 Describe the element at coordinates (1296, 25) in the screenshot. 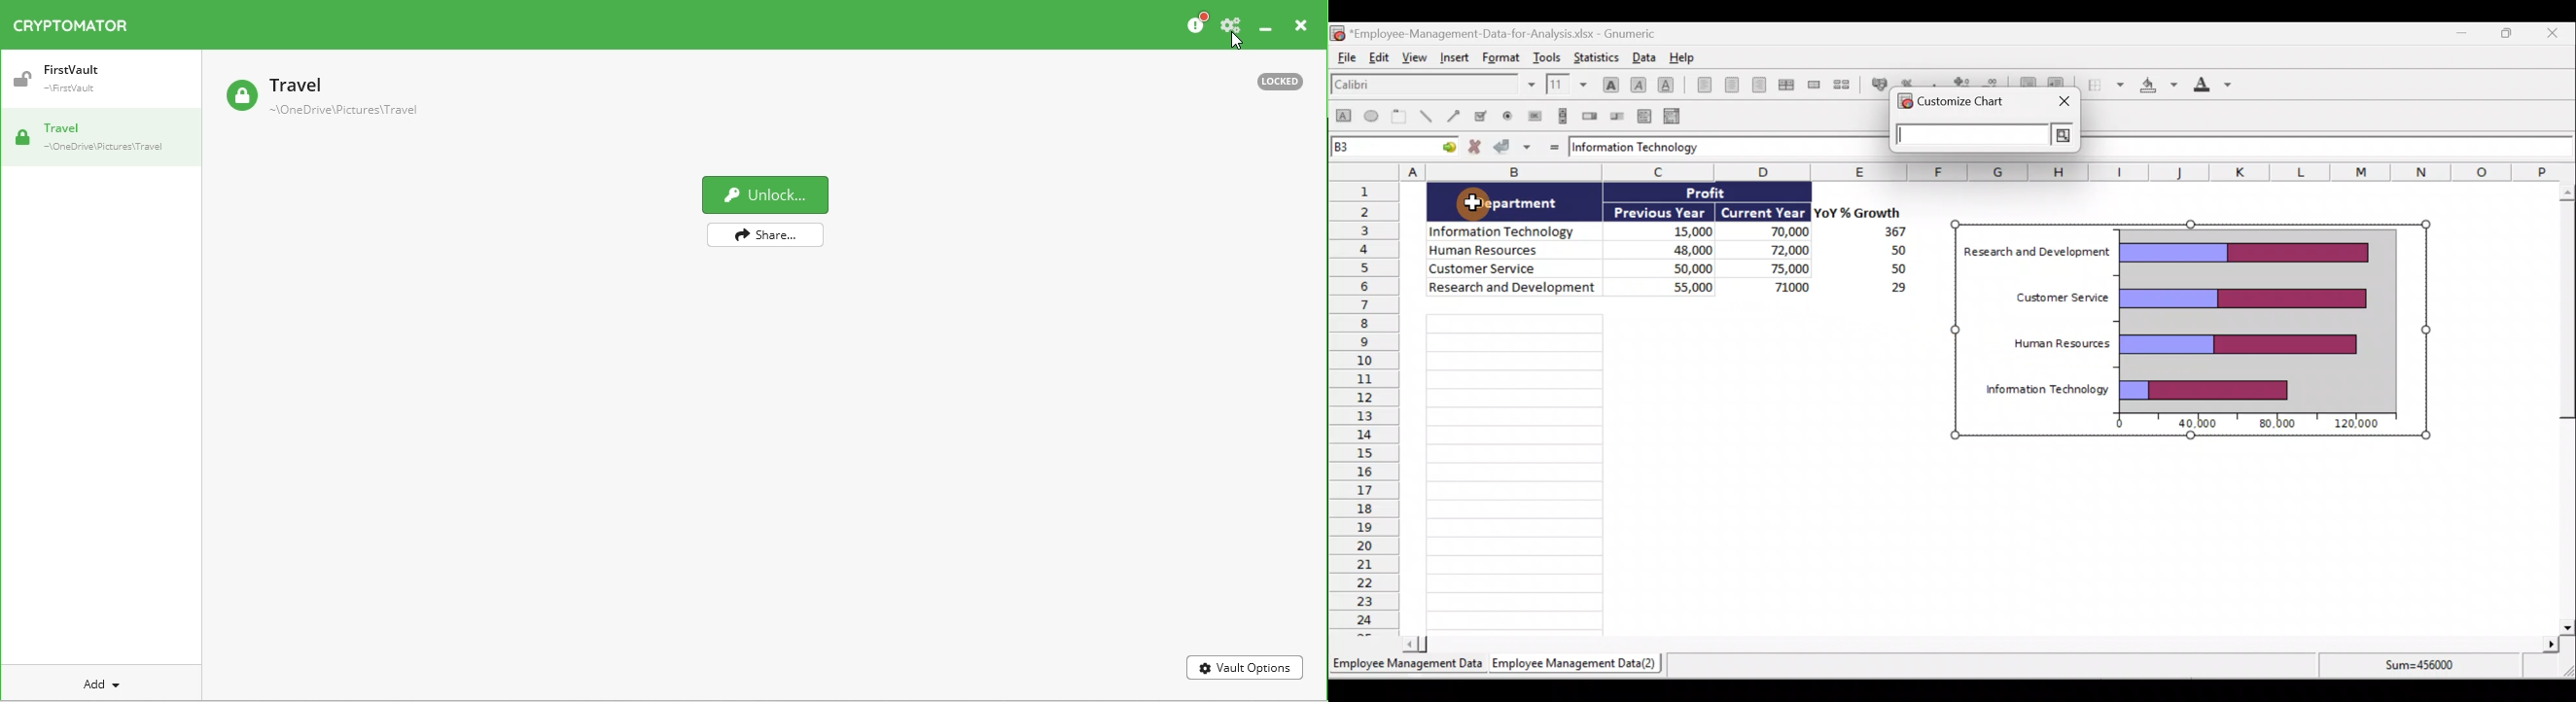

I see `Close` at that location.